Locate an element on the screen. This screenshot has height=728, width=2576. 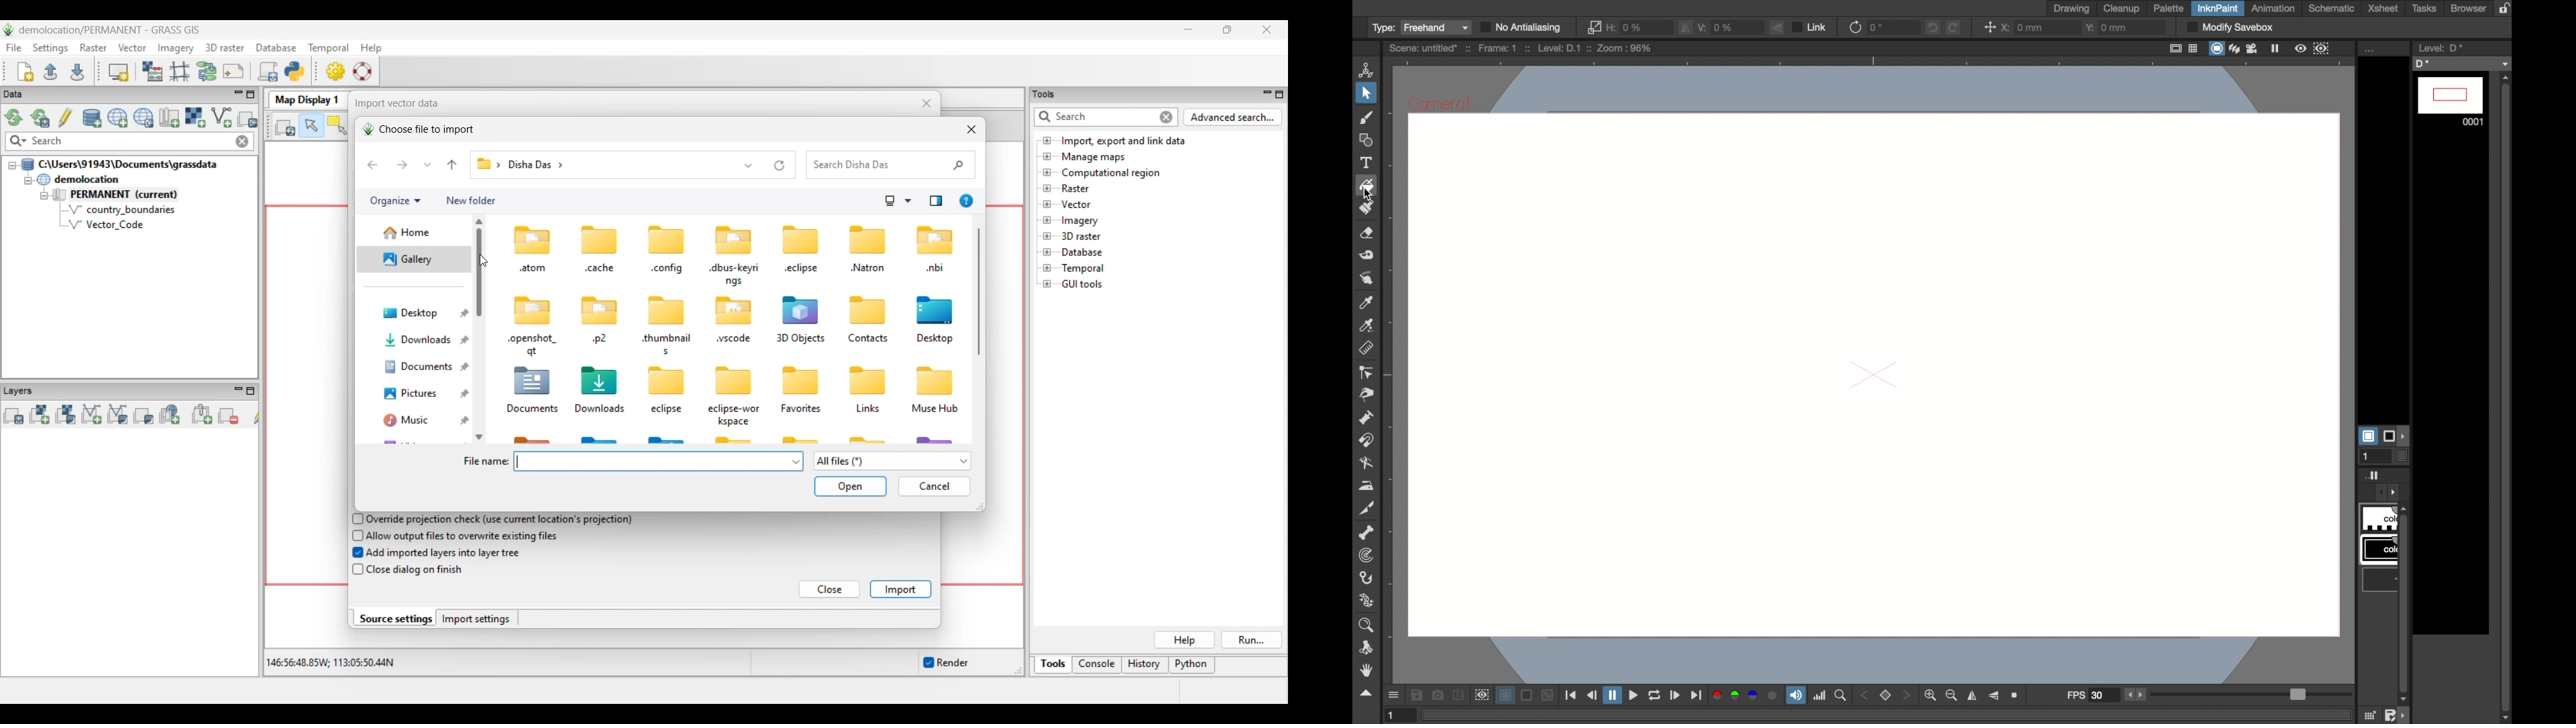
undo is located at coordinates (1932, 27).